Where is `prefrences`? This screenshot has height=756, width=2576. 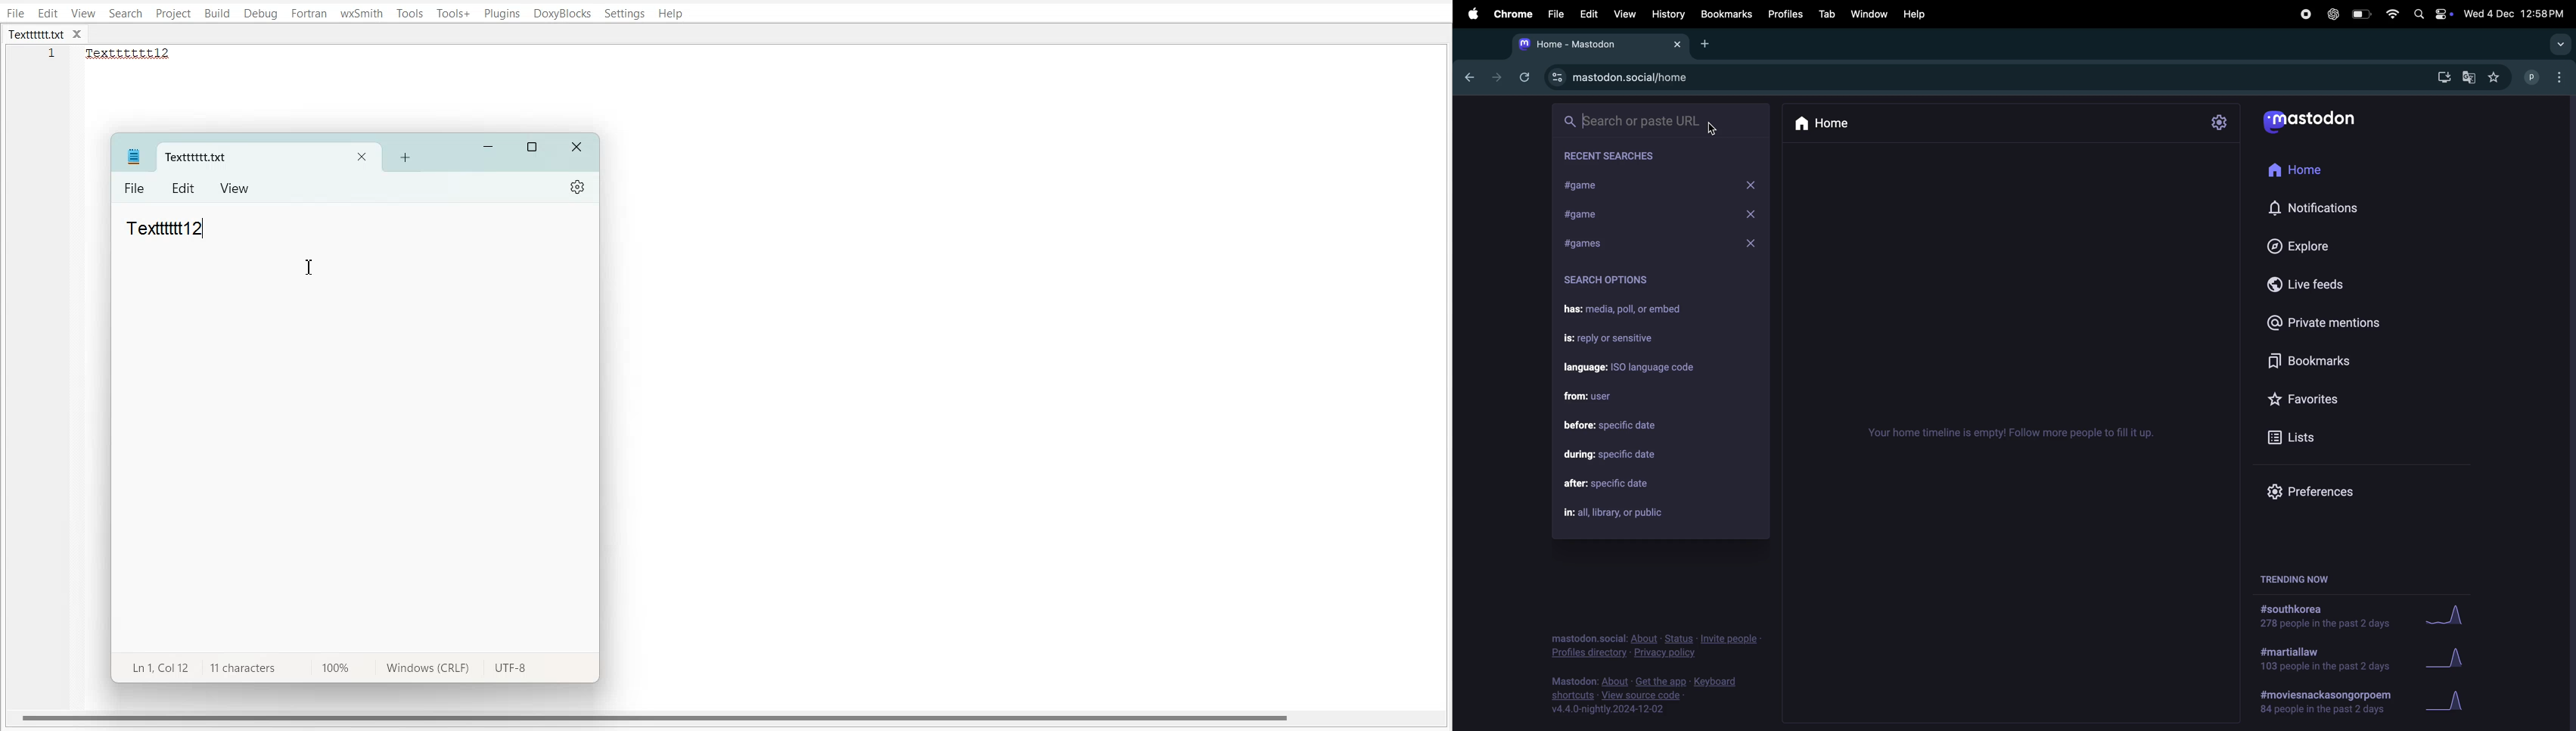
prefrences is located at coordinates (2312, 492).